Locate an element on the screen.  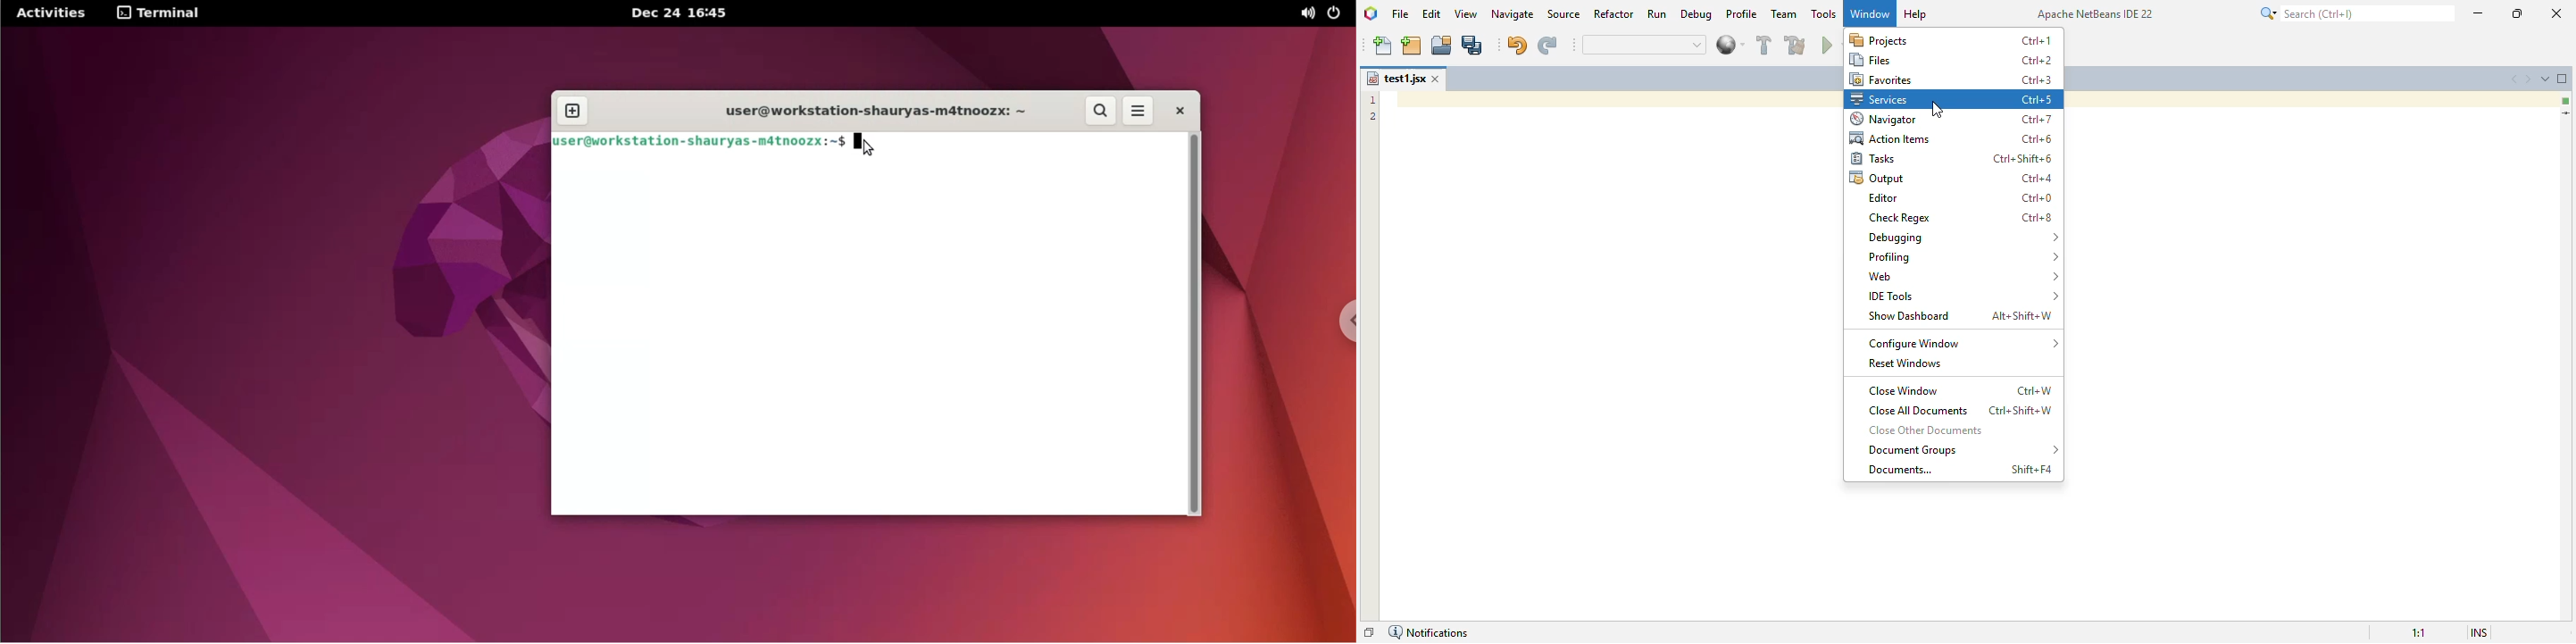
no errors is located at coordinates (2565, 101).